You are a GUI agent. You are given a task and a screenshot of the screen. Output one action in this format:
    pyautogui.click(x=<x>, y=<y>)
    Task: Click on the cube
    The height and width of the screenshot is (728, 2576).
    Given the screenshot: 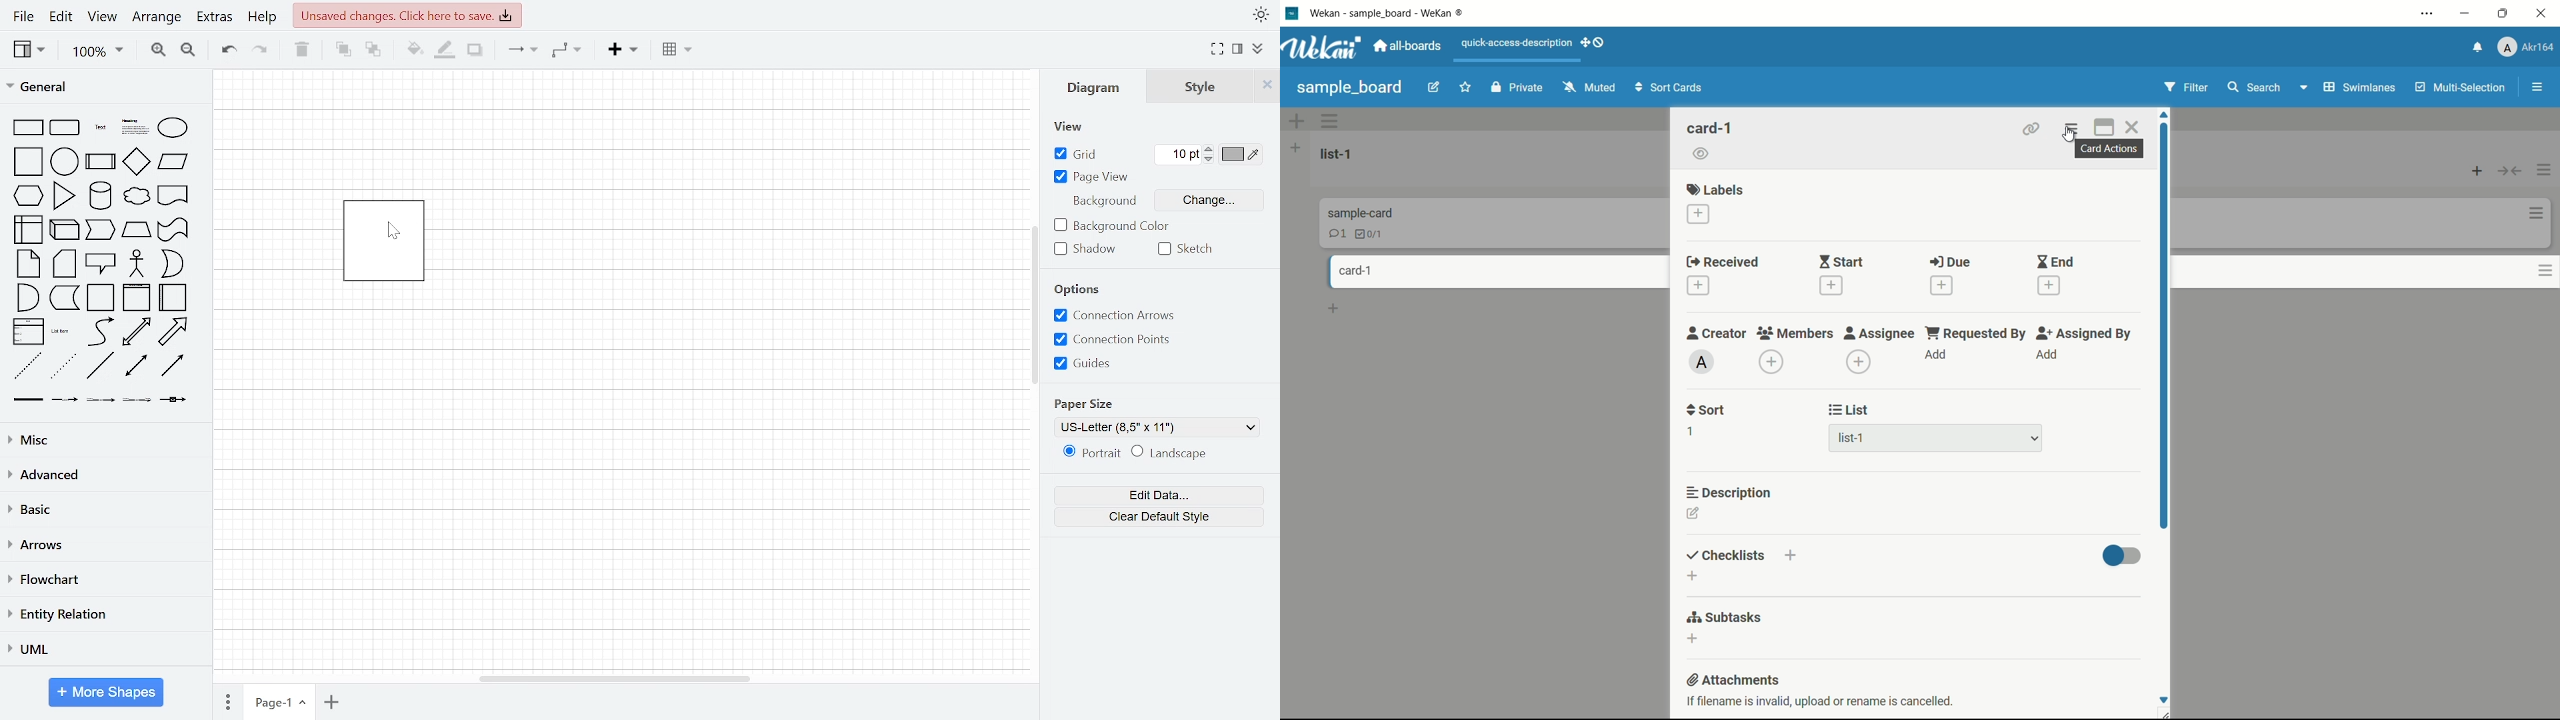 What is the action you would take?
    pyautogui.click(x=64, y=230)
    